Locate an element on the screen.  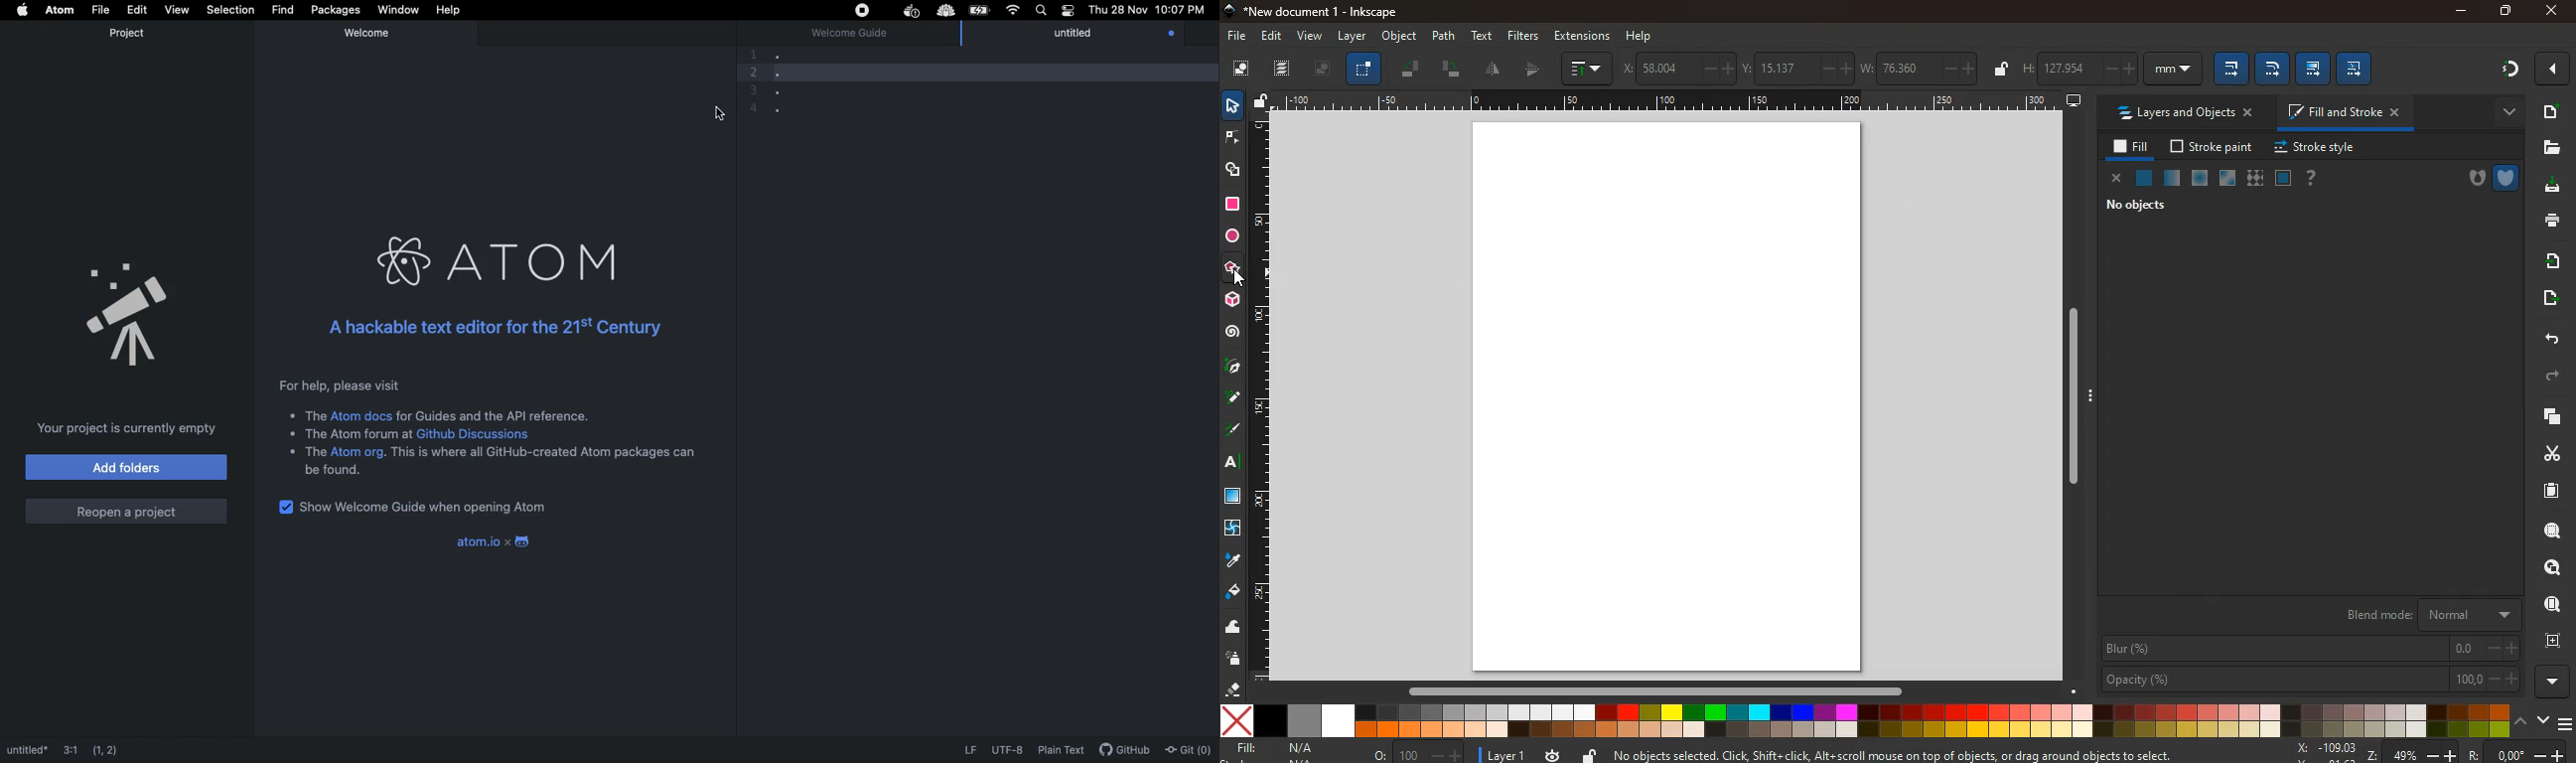
file is located at coordinates (1238, 36).